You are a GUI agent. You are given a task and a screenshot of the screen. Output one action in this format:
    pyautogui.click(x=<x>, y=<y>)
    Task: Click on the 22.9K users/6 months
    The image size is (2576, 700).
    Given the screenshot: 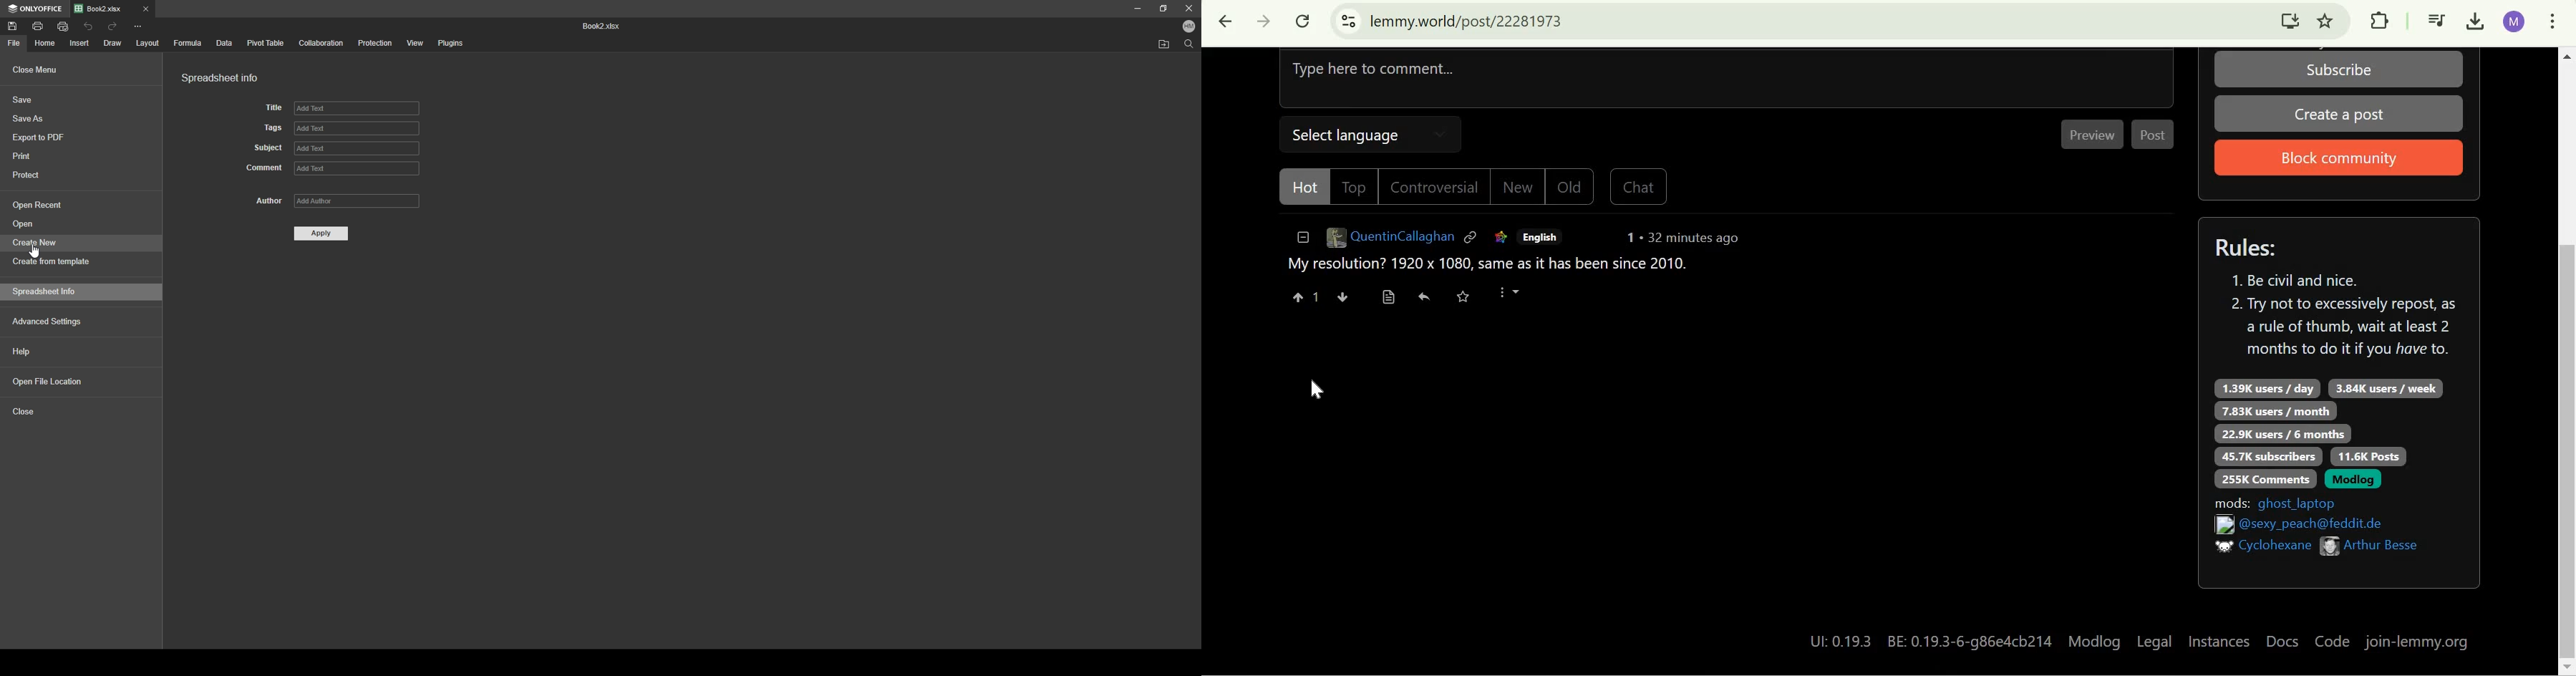 What is the action you would take?
    pyautogui.click(x=2285, y=434)
    